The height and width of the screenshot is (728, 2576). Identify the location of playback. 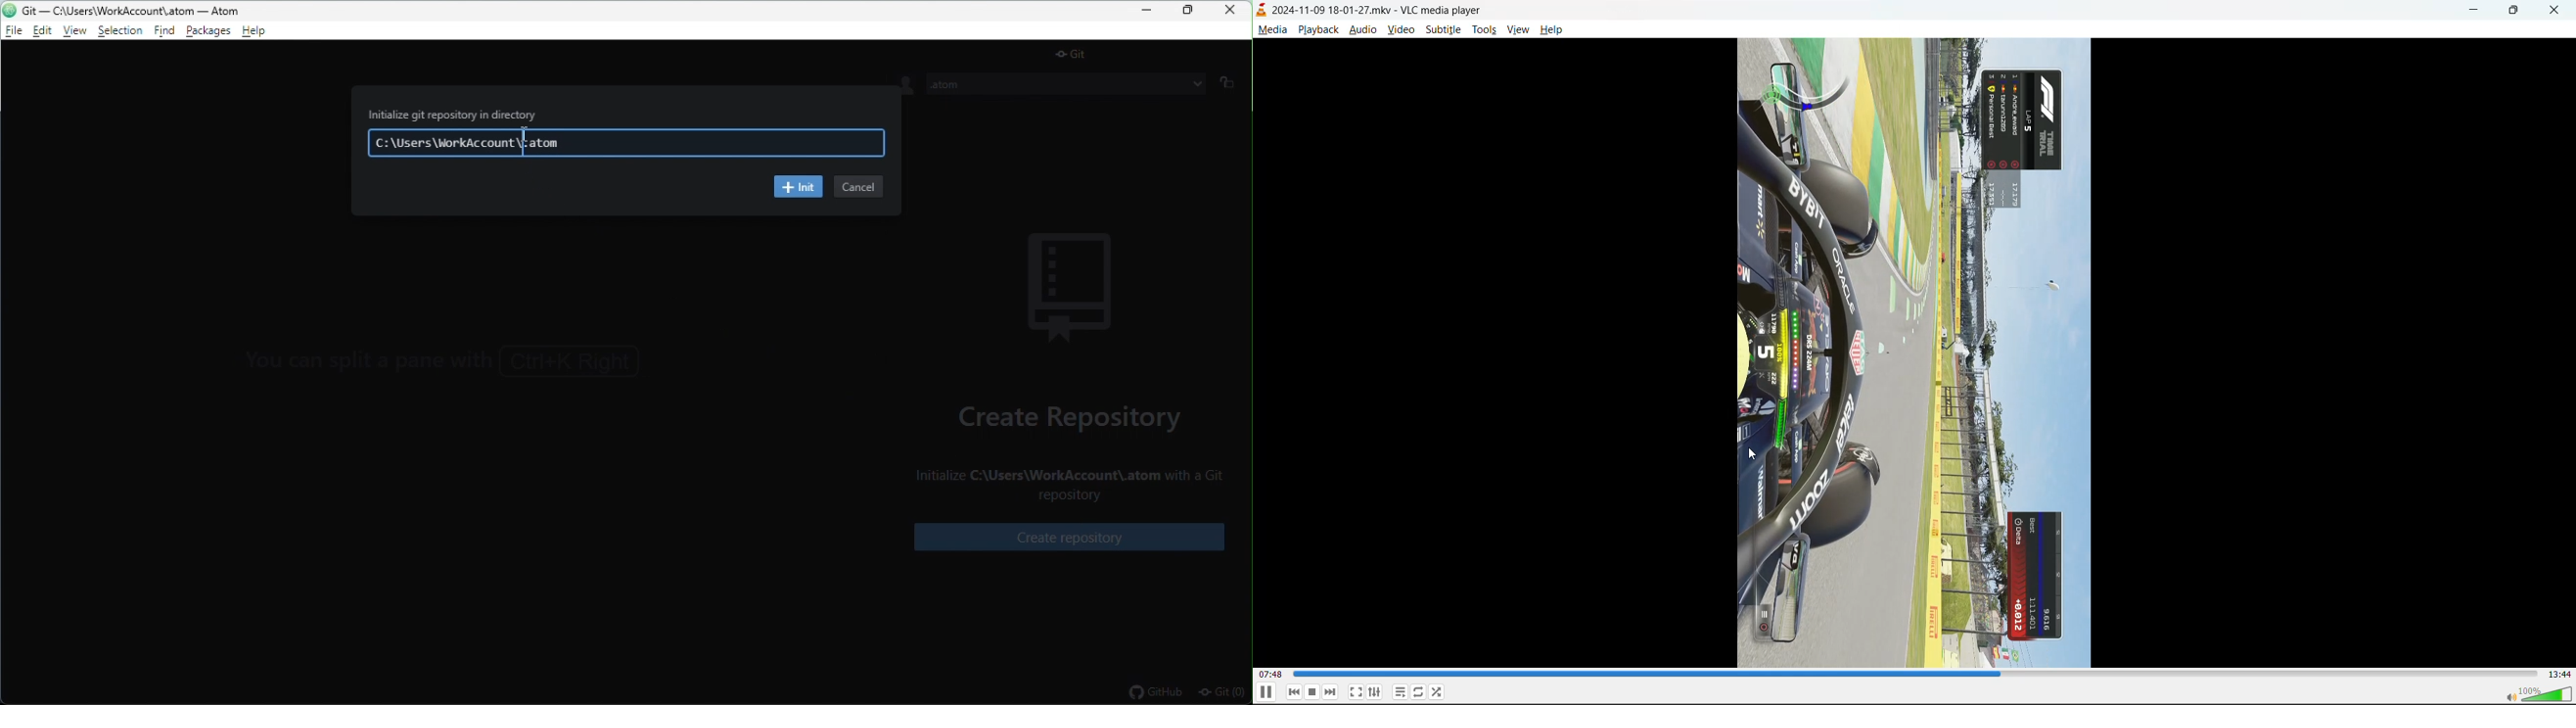
(1319, 28).